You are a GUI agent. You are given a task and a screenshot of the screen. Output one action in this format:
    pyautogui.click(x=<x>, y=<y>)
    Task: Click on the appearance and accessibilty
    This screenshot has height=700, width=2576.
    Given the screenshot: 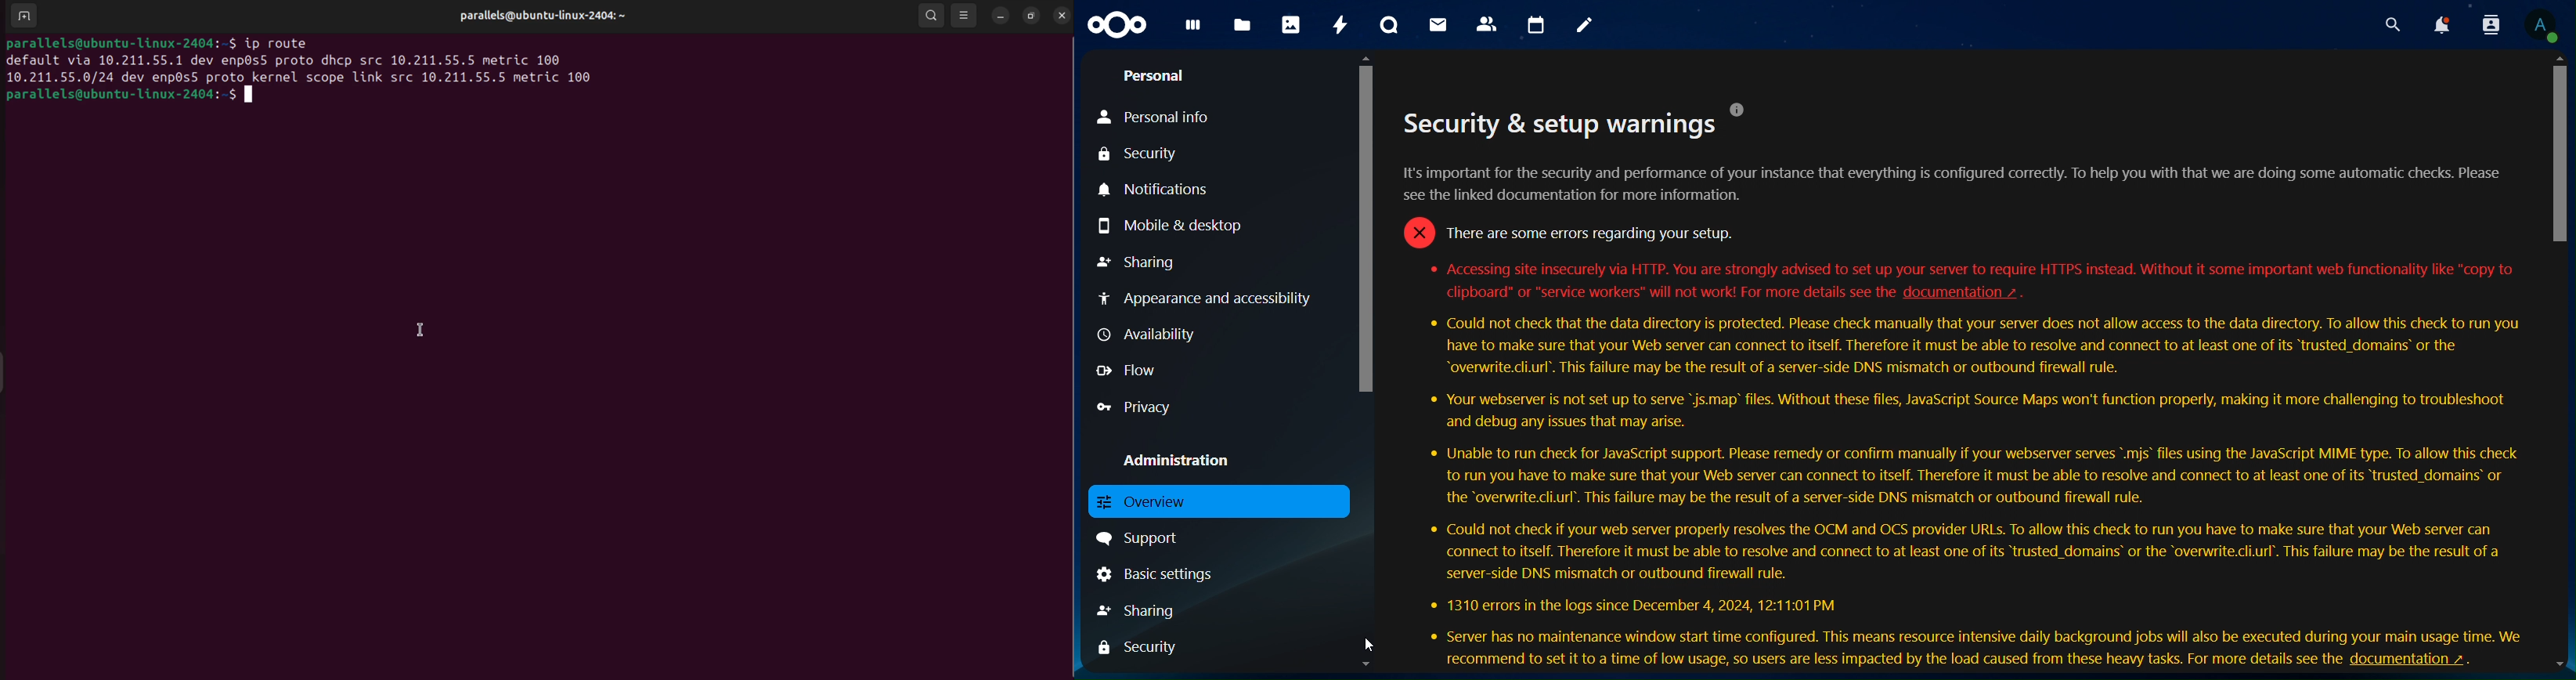 What is the action you would take?
    pyautogui.click(x=1208, y=298)
    